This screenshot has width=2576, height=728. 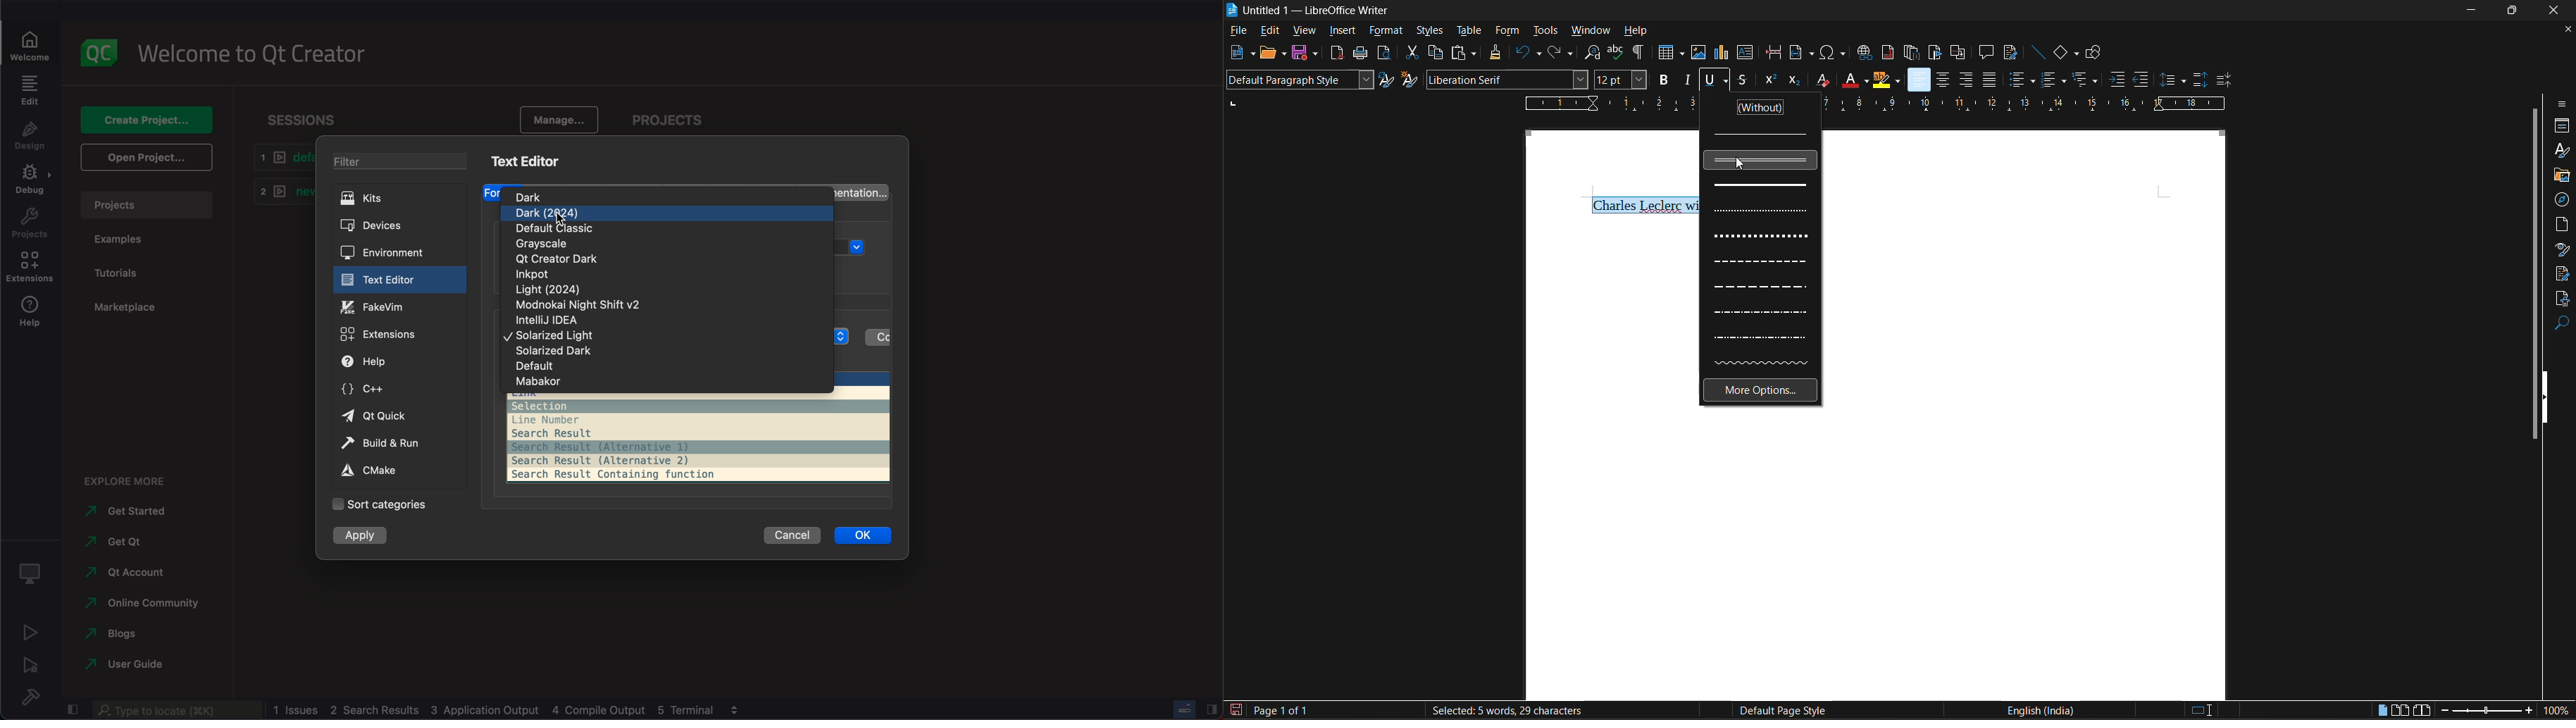 I want to click on decrease paragraph spacing, so click(x=2224, y=81).